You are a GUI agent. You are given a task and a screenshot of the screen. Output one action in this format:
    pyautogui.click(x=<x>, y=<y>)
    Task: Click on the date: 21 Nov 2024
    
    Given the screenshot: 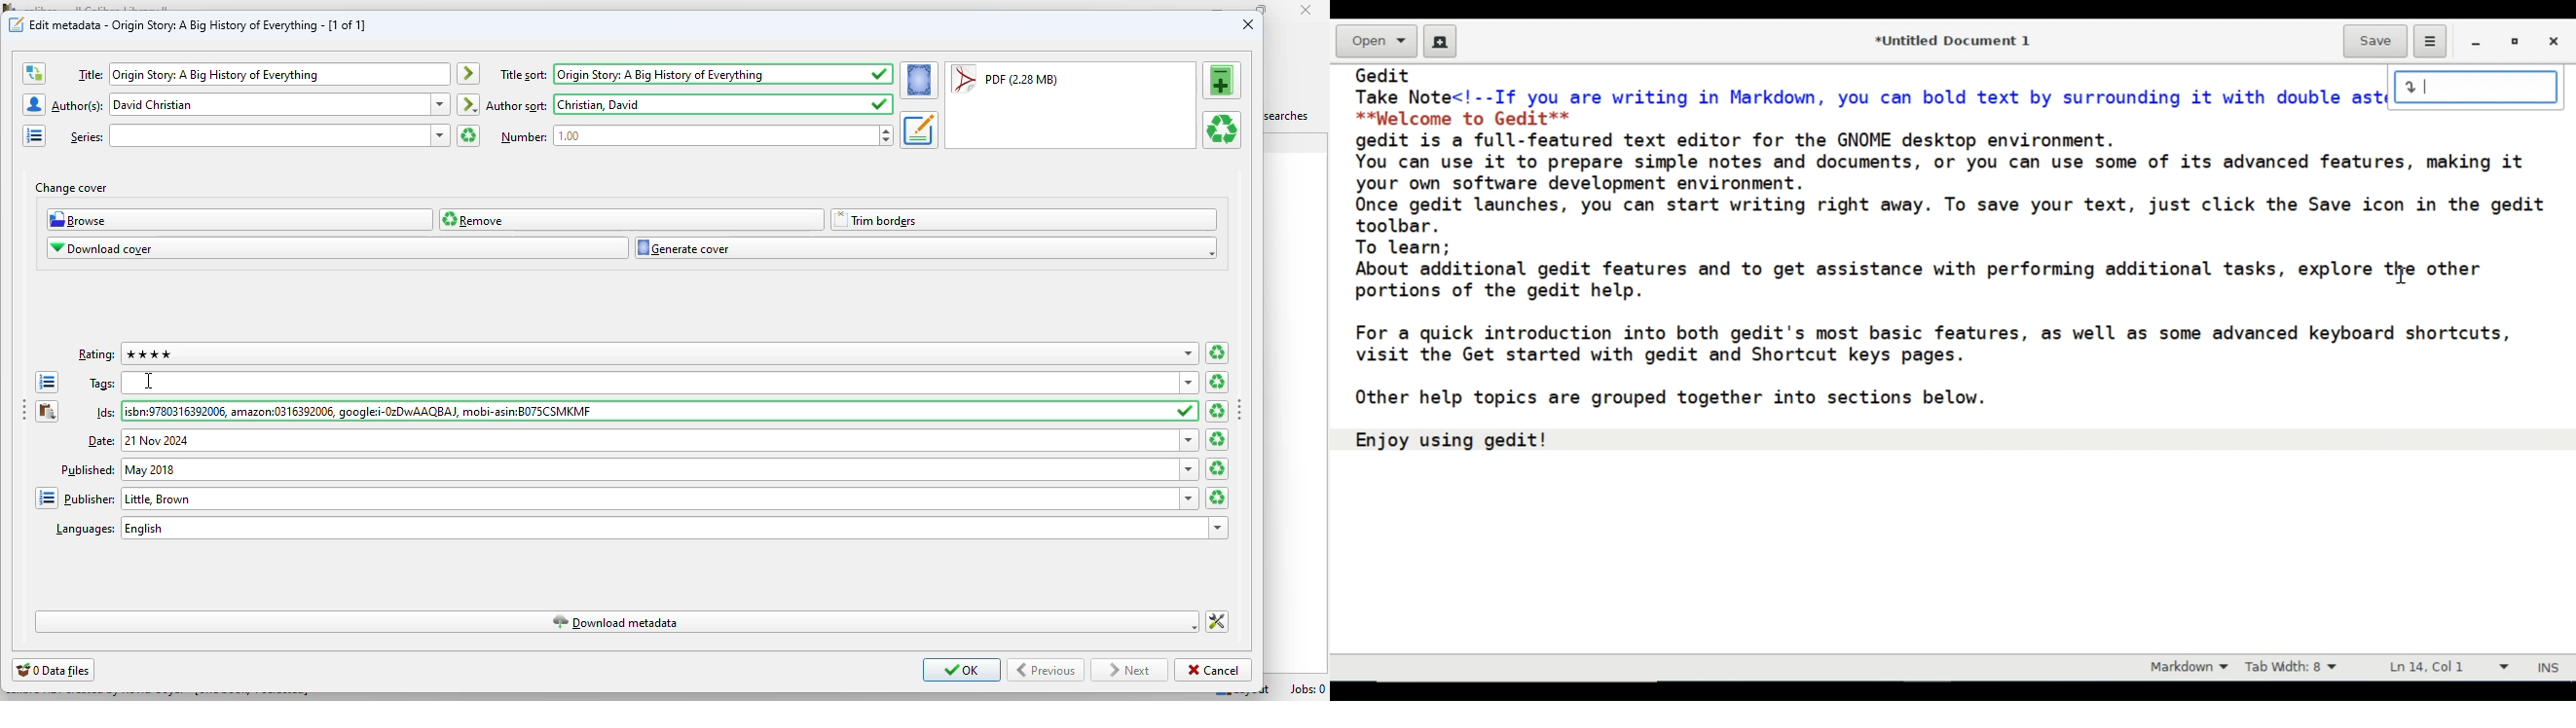 What is the action you would take?
    pyautogui.click(x=650, y=440)
    